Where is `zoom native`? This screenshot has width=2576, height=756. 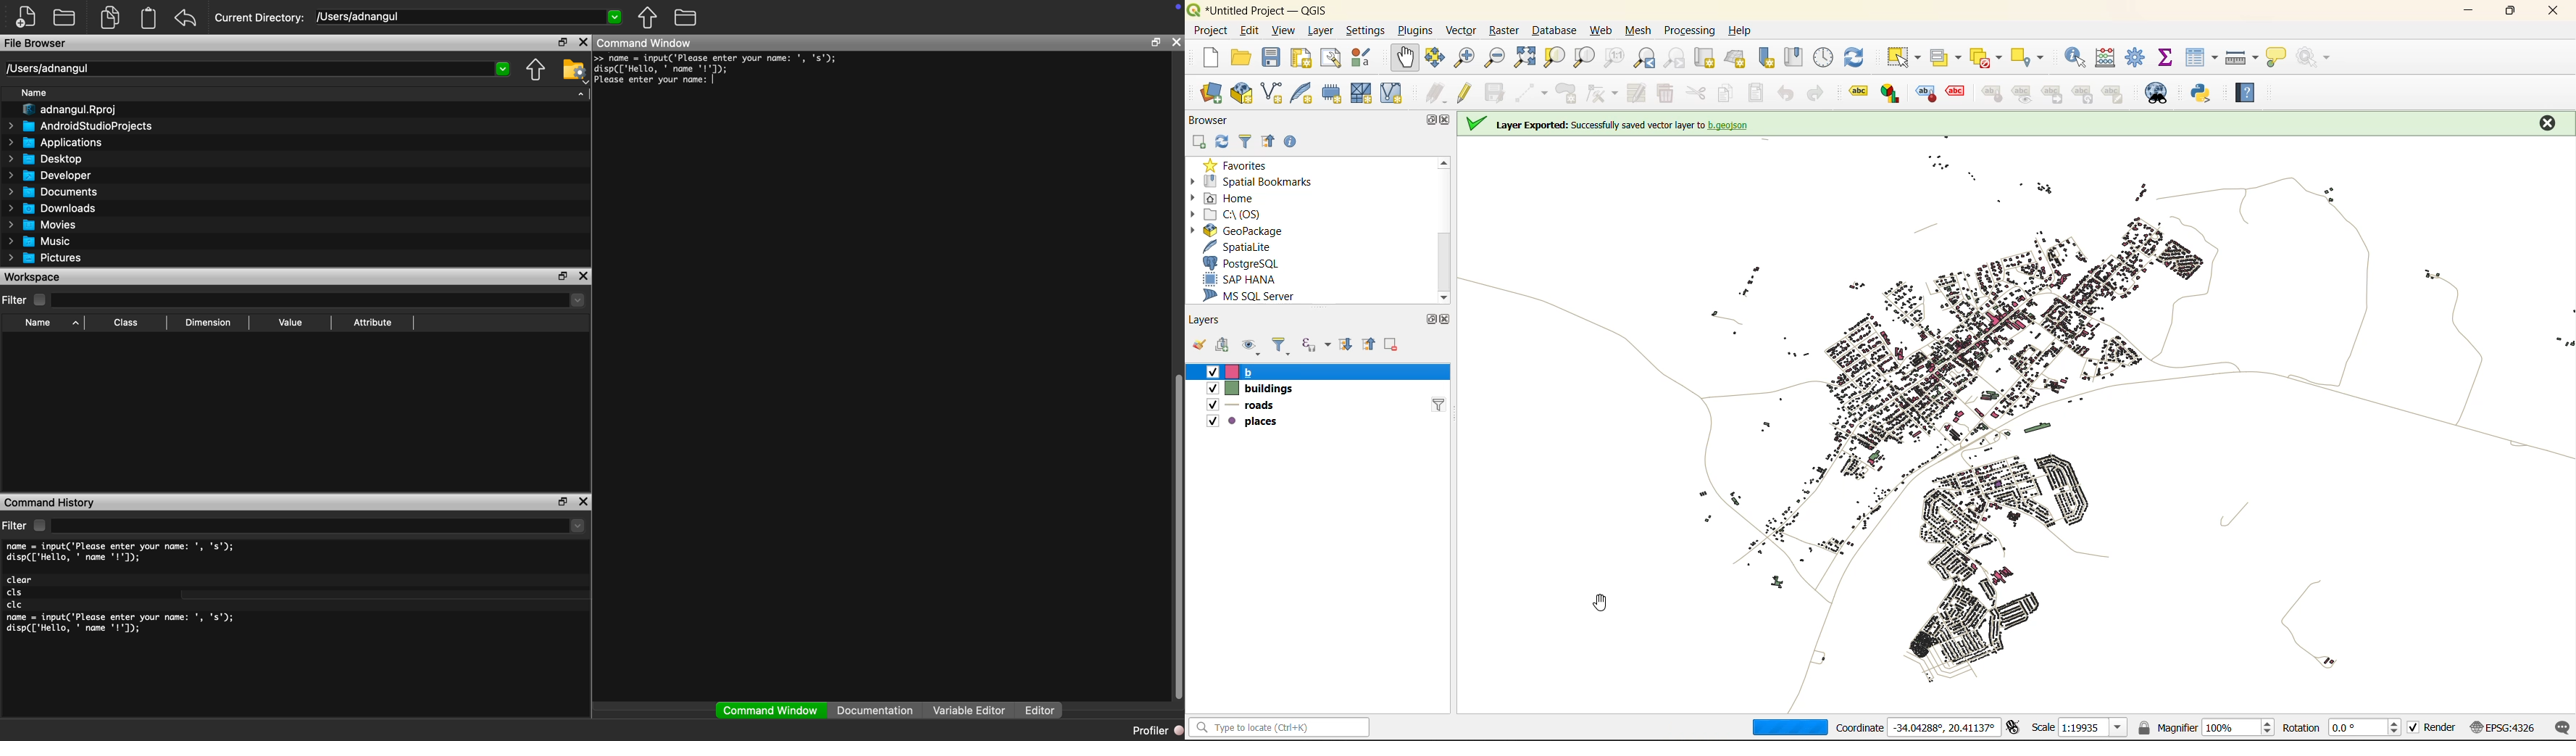 zoom native is located at coordinates (1616, 57).